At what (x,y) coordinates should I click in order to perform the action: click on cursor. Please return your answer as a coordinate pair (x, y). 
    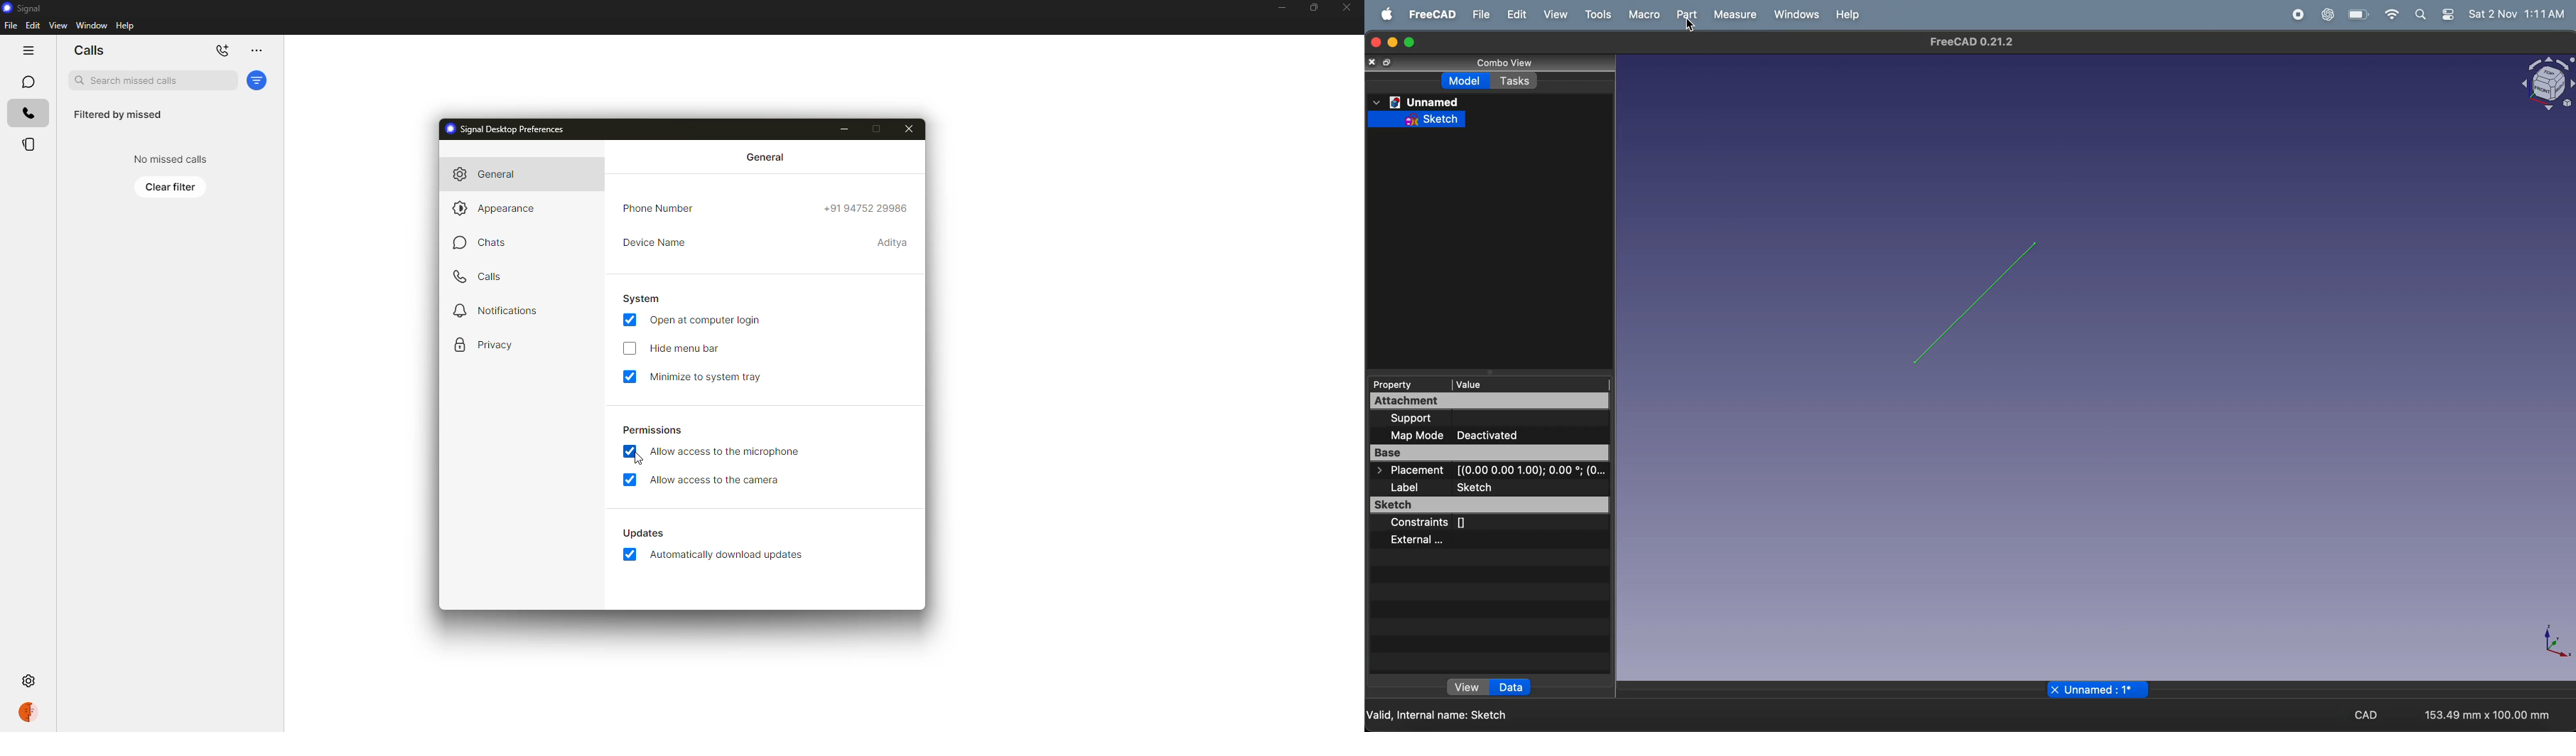
    Looking at the image, I should click on (1689, 26).